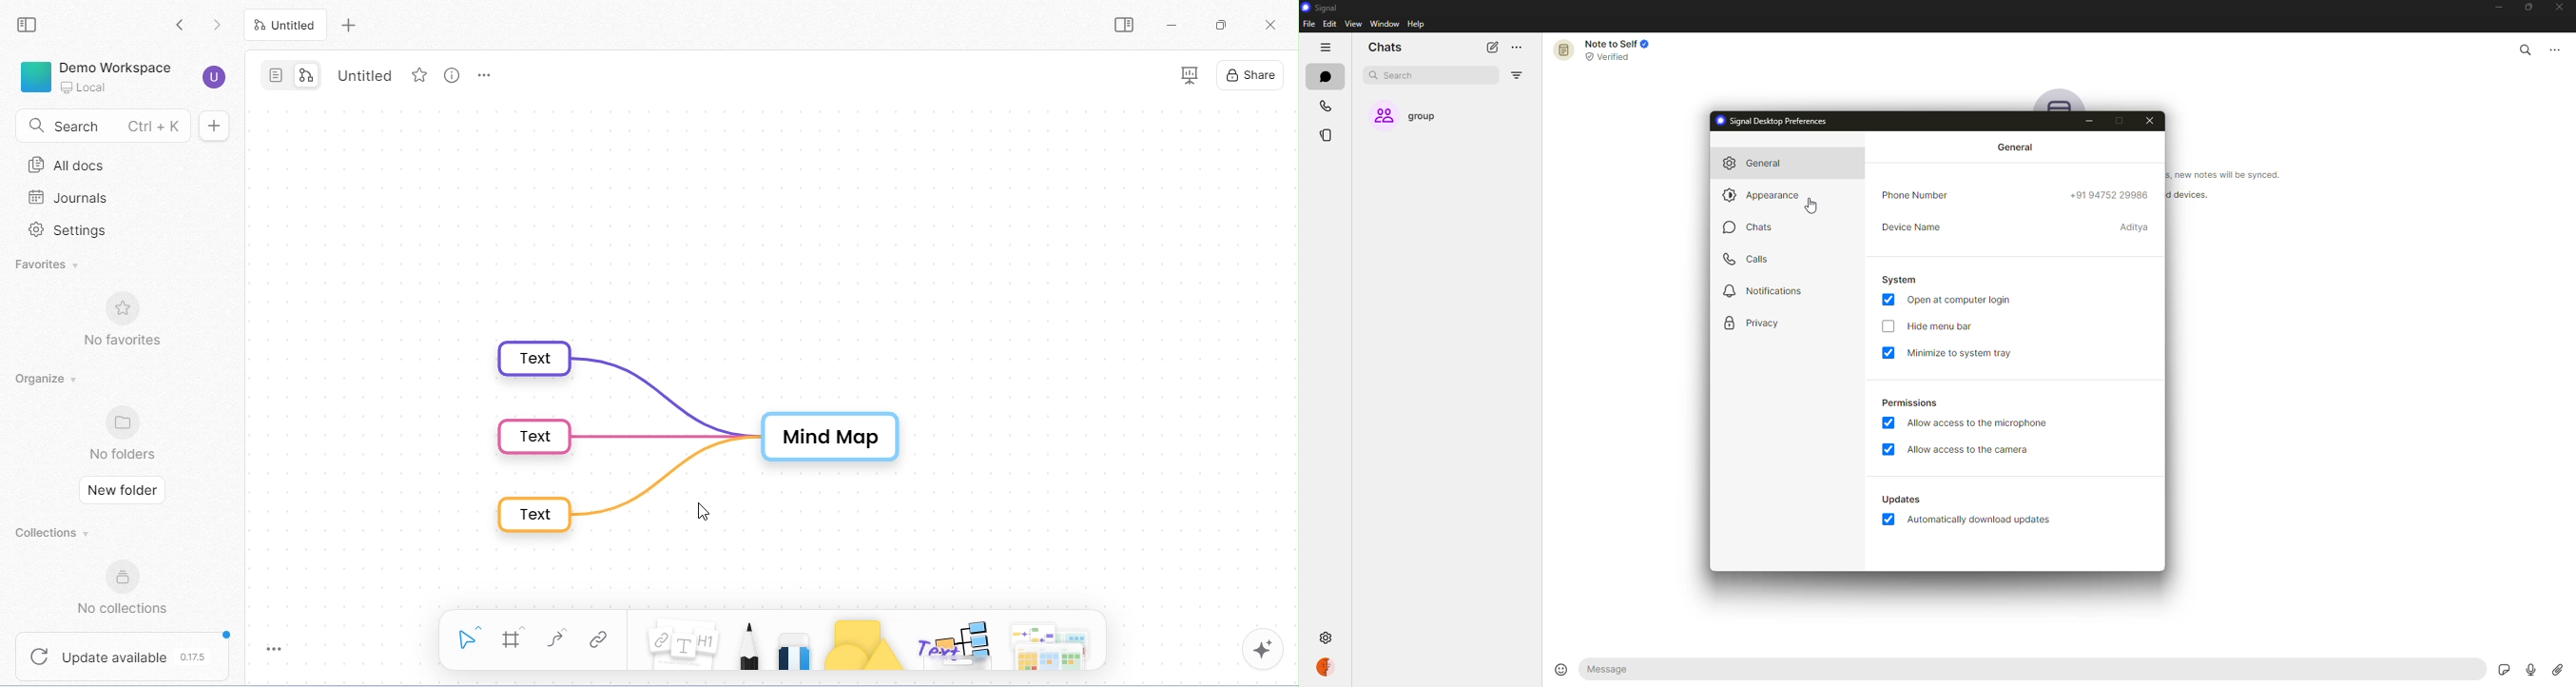  I want to click on allow access to camera, so click(1968, 449).